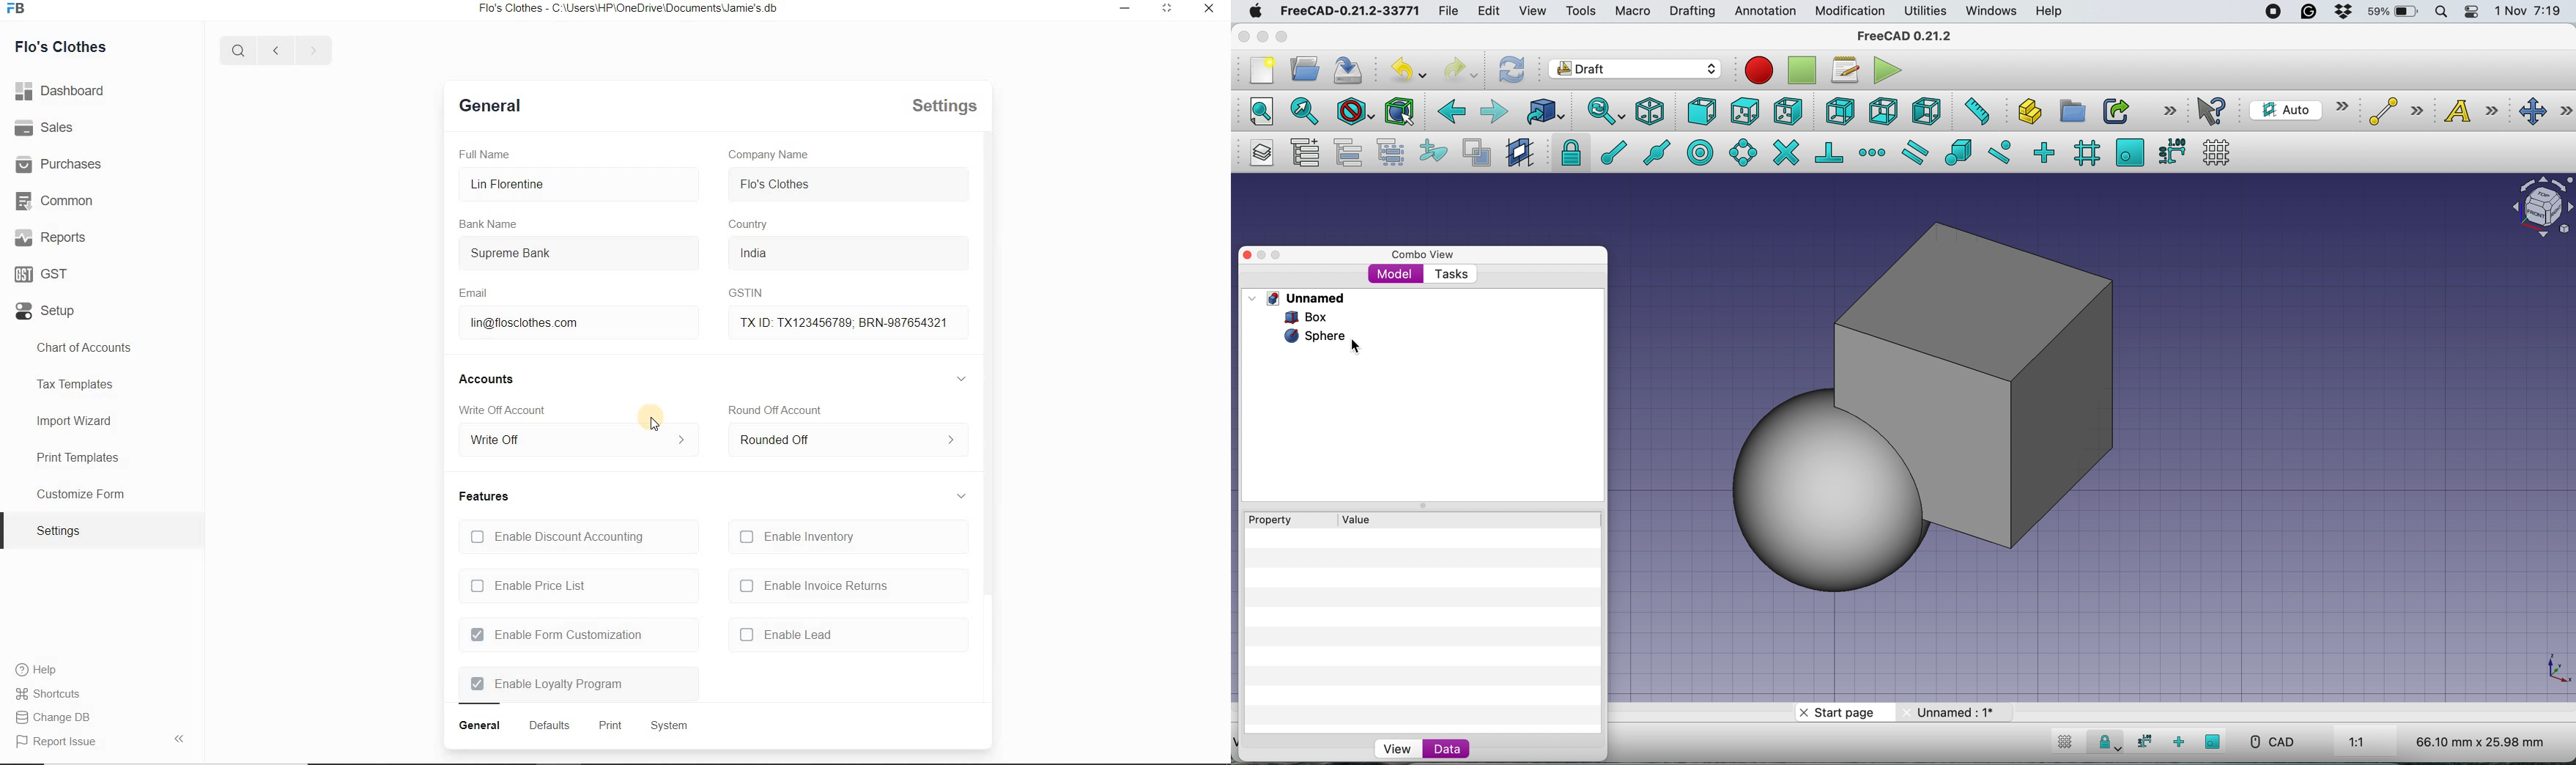 This screenshot has height=784, width=2576. I want to click on spotlight search, so click(2439, 13).